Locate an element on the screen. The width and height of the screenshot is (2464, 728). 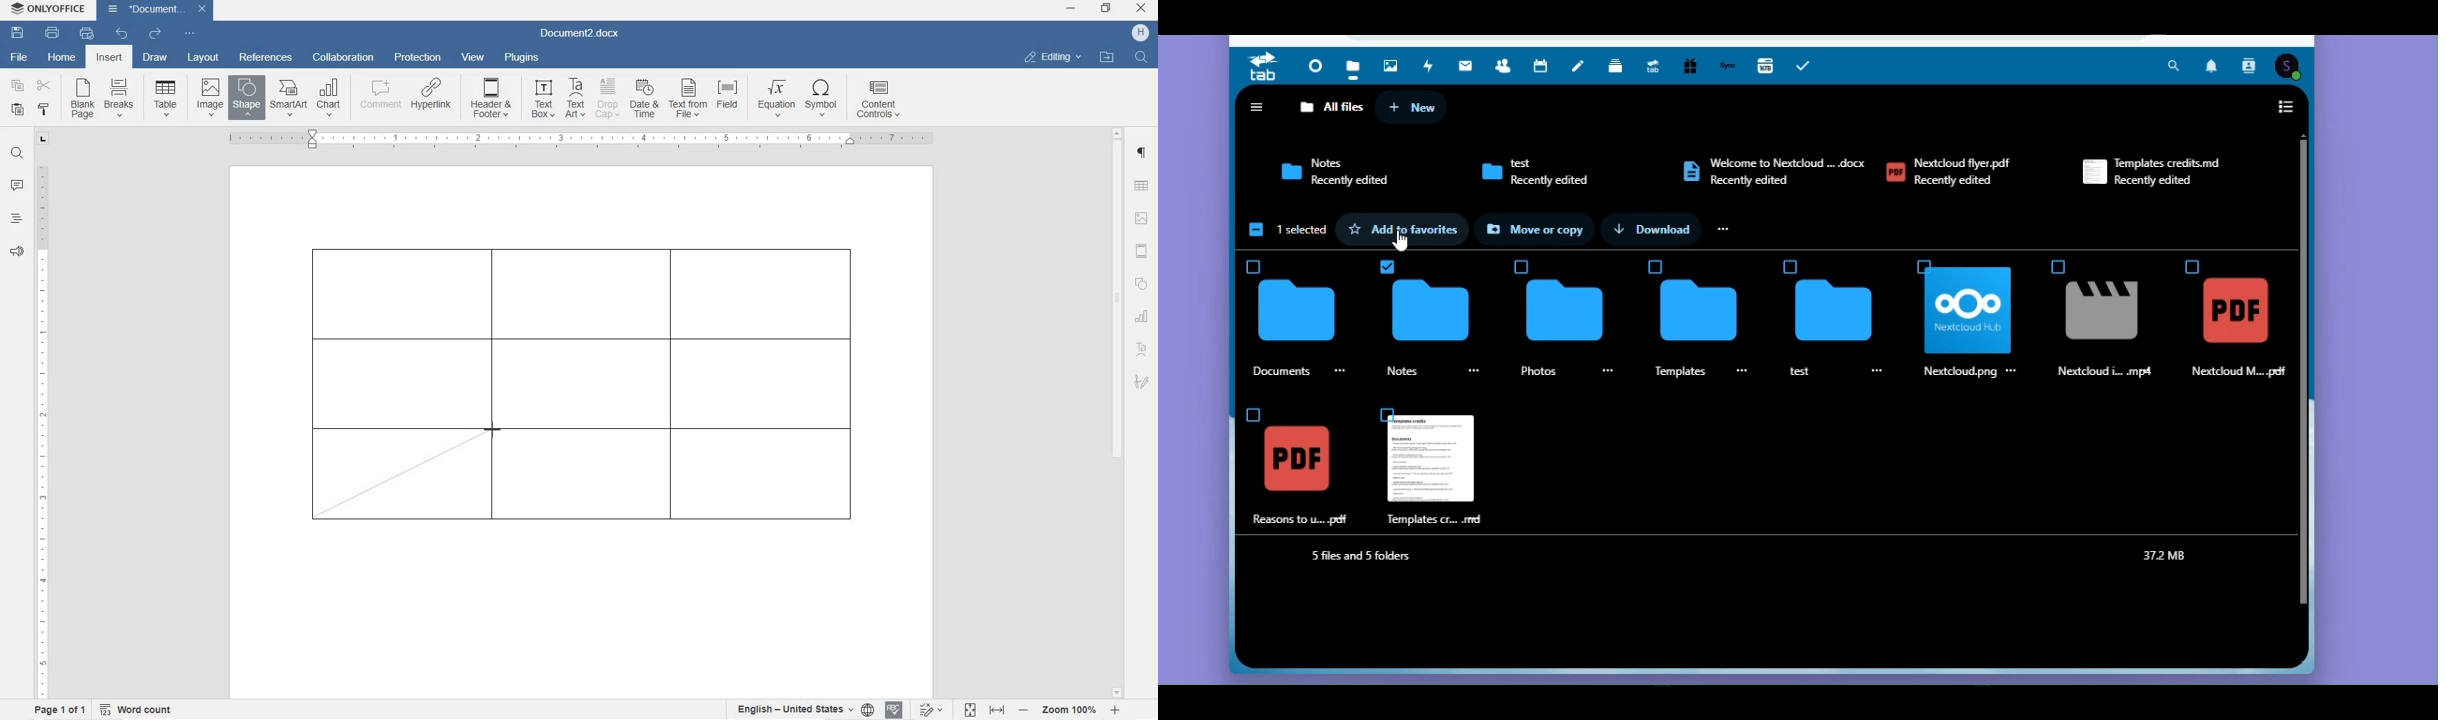
Deck is located at coordinates (1614, 66).